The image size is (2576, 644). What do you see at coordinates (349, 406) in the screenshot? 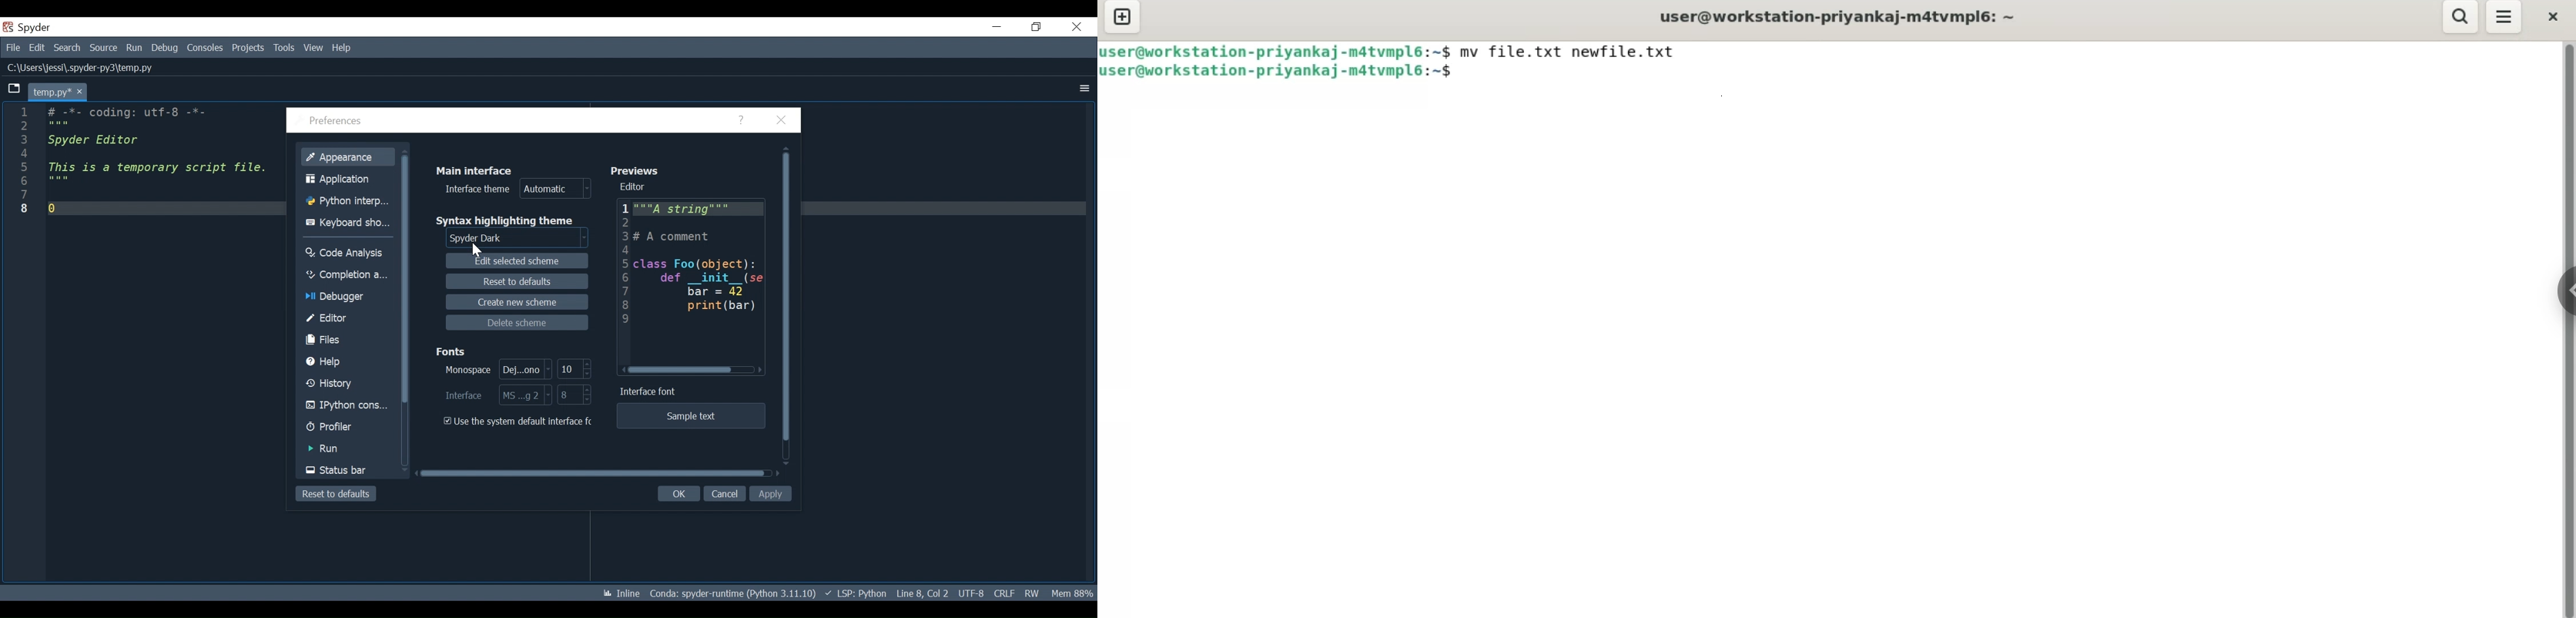
I see `IPython Console` at bounding box center [349, 406].